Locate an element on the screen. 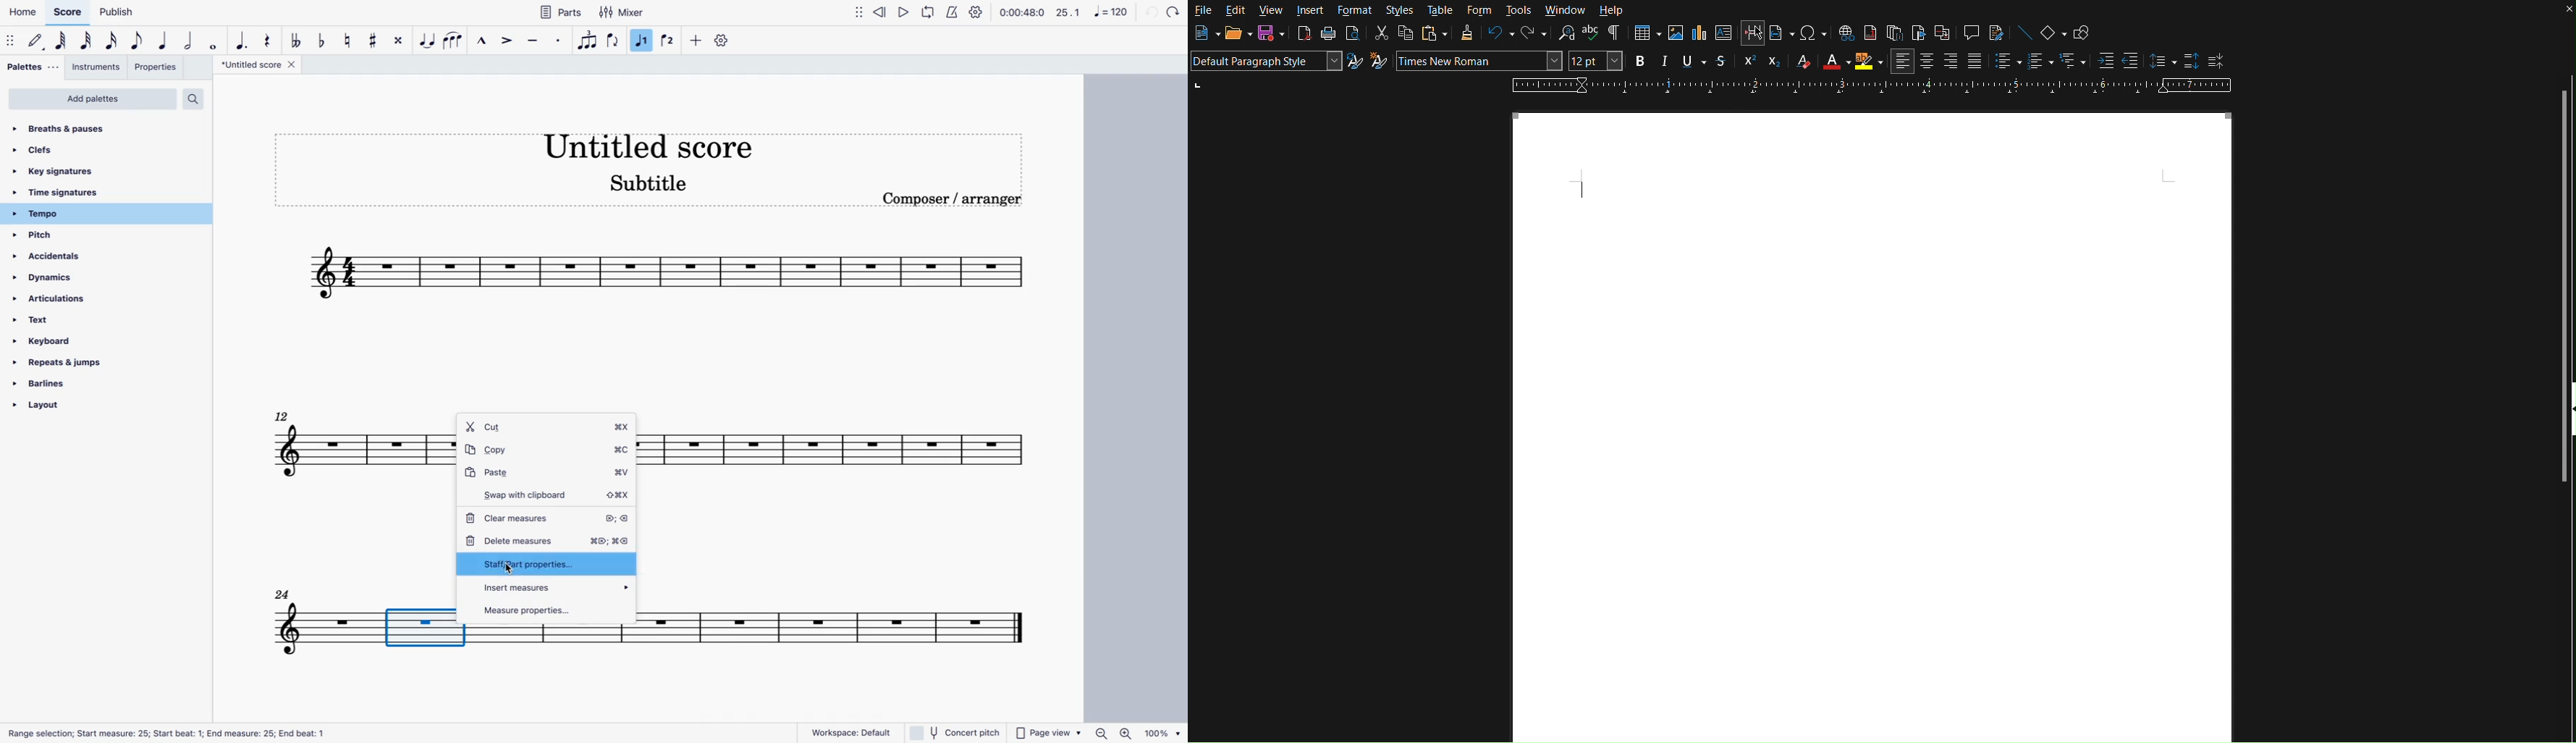  properties is located at coordinates (157, 67).